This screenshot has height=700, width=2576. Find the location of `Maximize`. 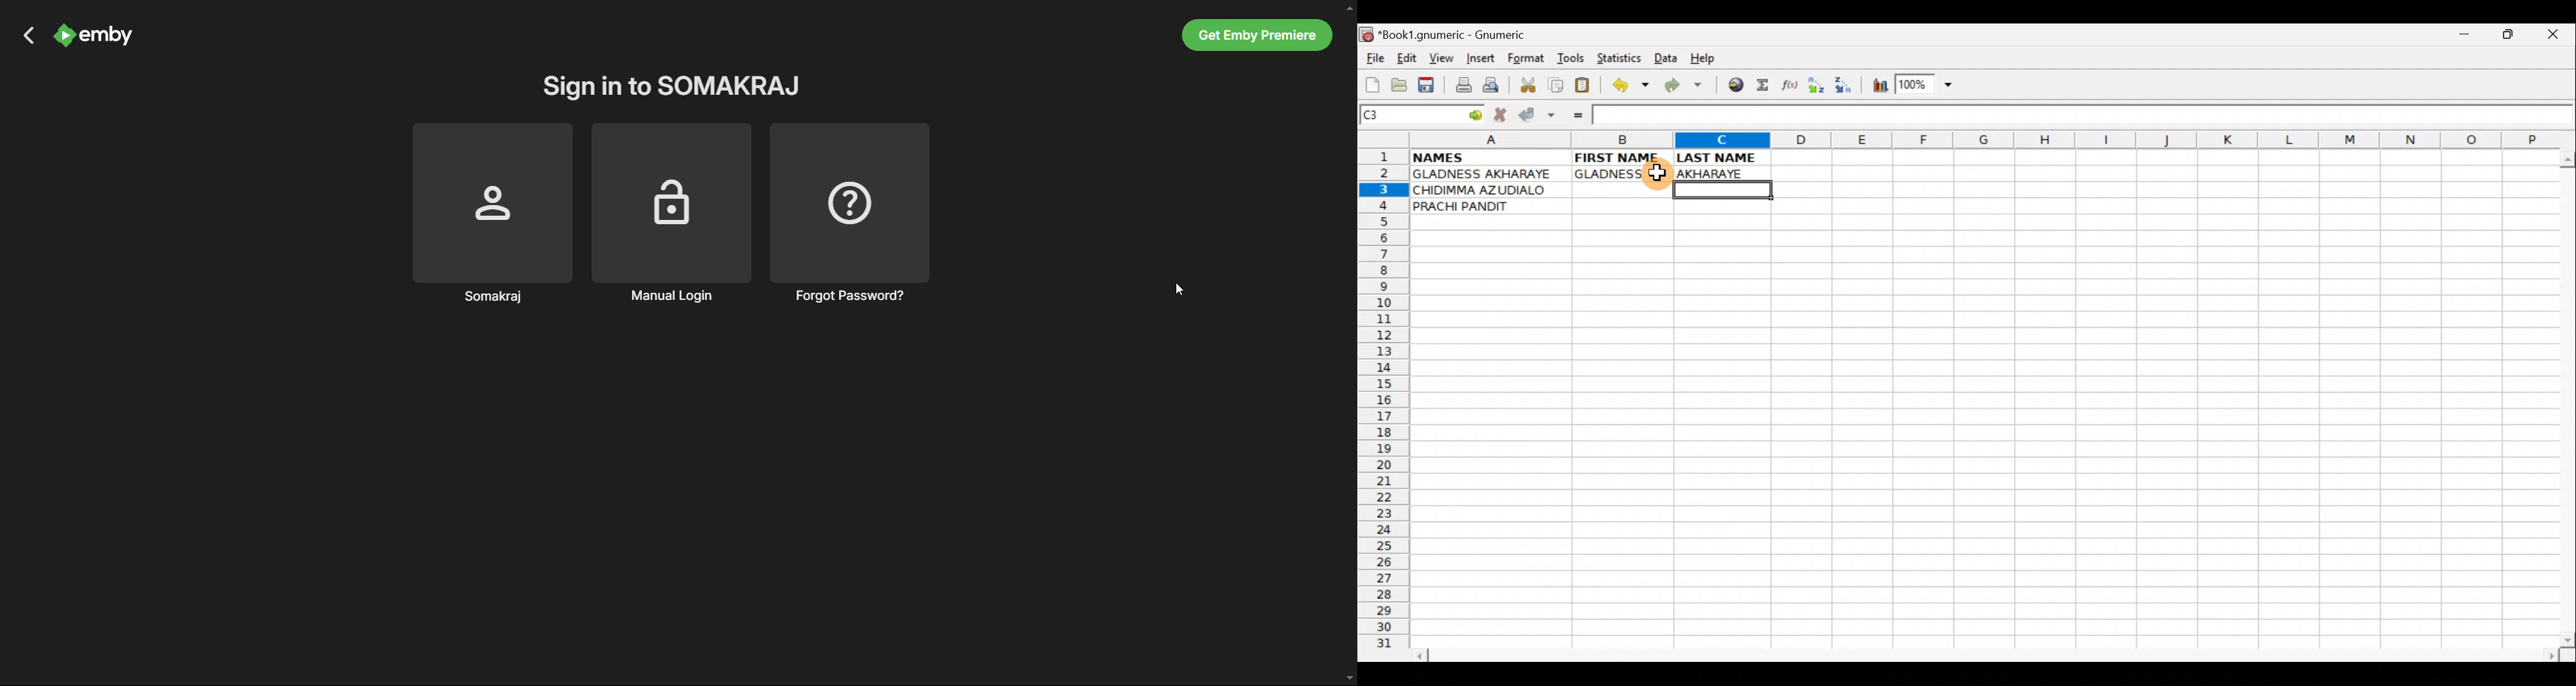

Maximize is located at coordinates (2510, 37).